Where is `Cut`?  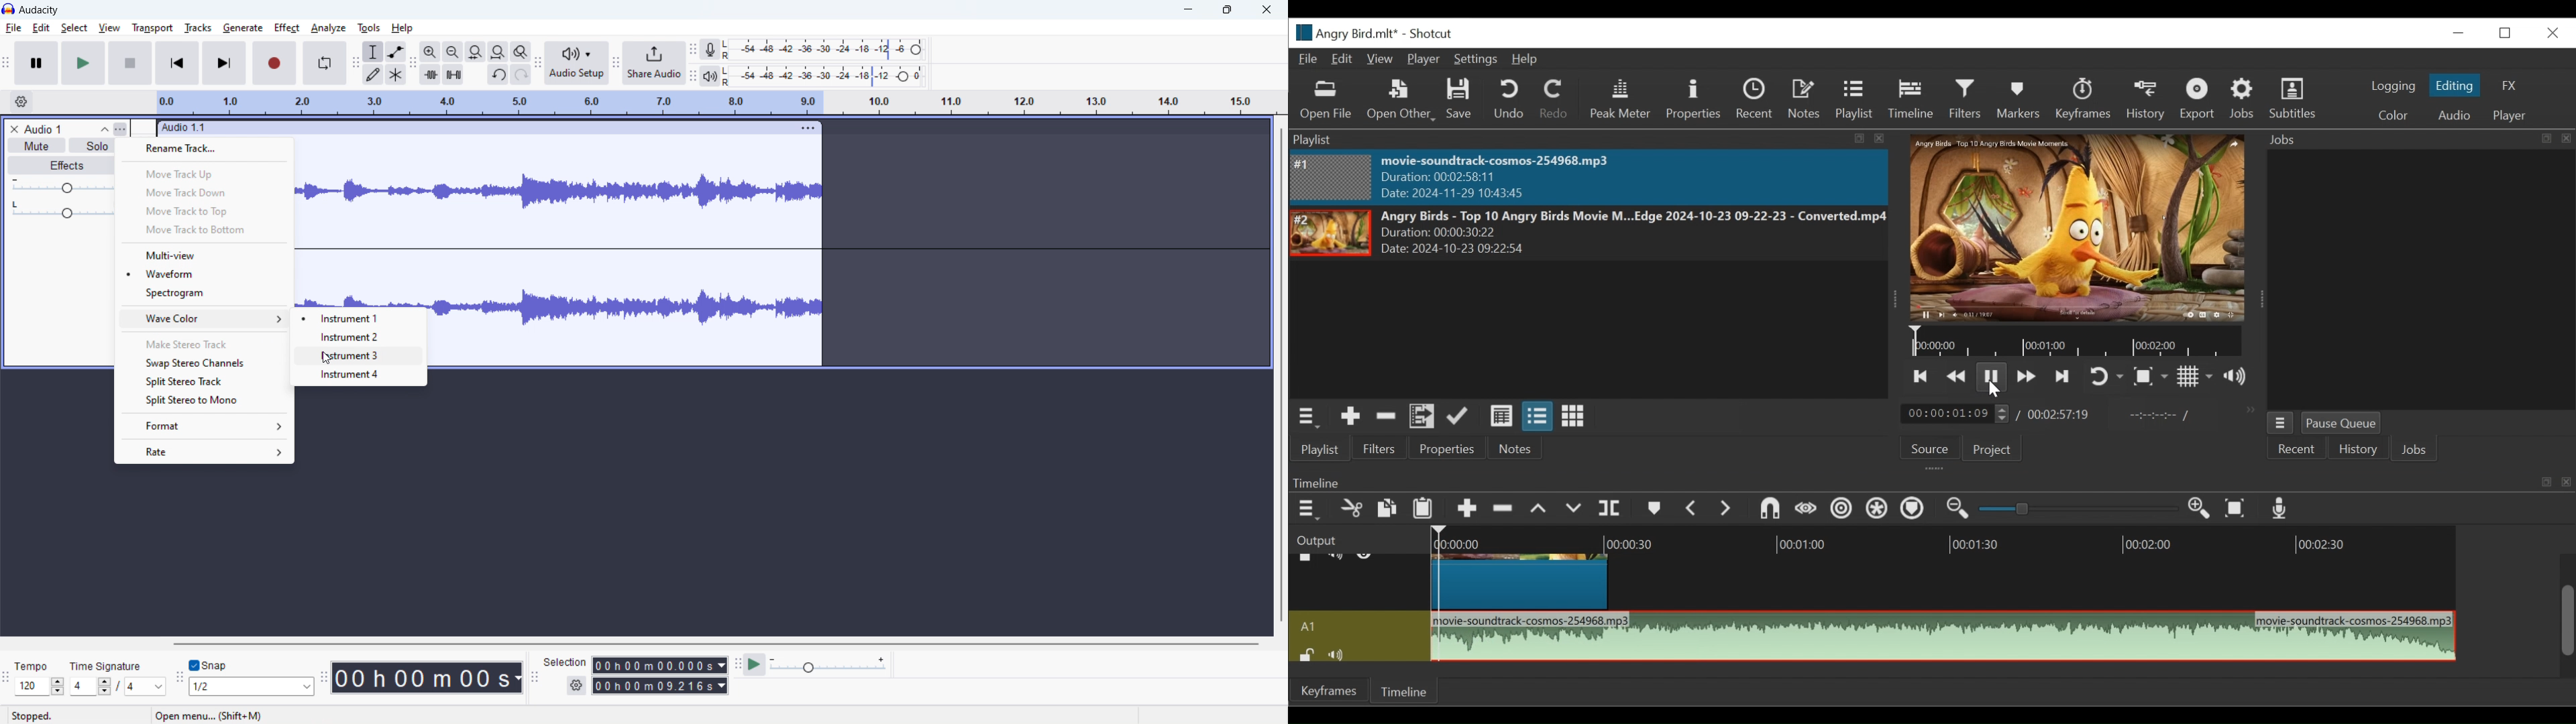
Cut is located at coordinates (1351, 509).